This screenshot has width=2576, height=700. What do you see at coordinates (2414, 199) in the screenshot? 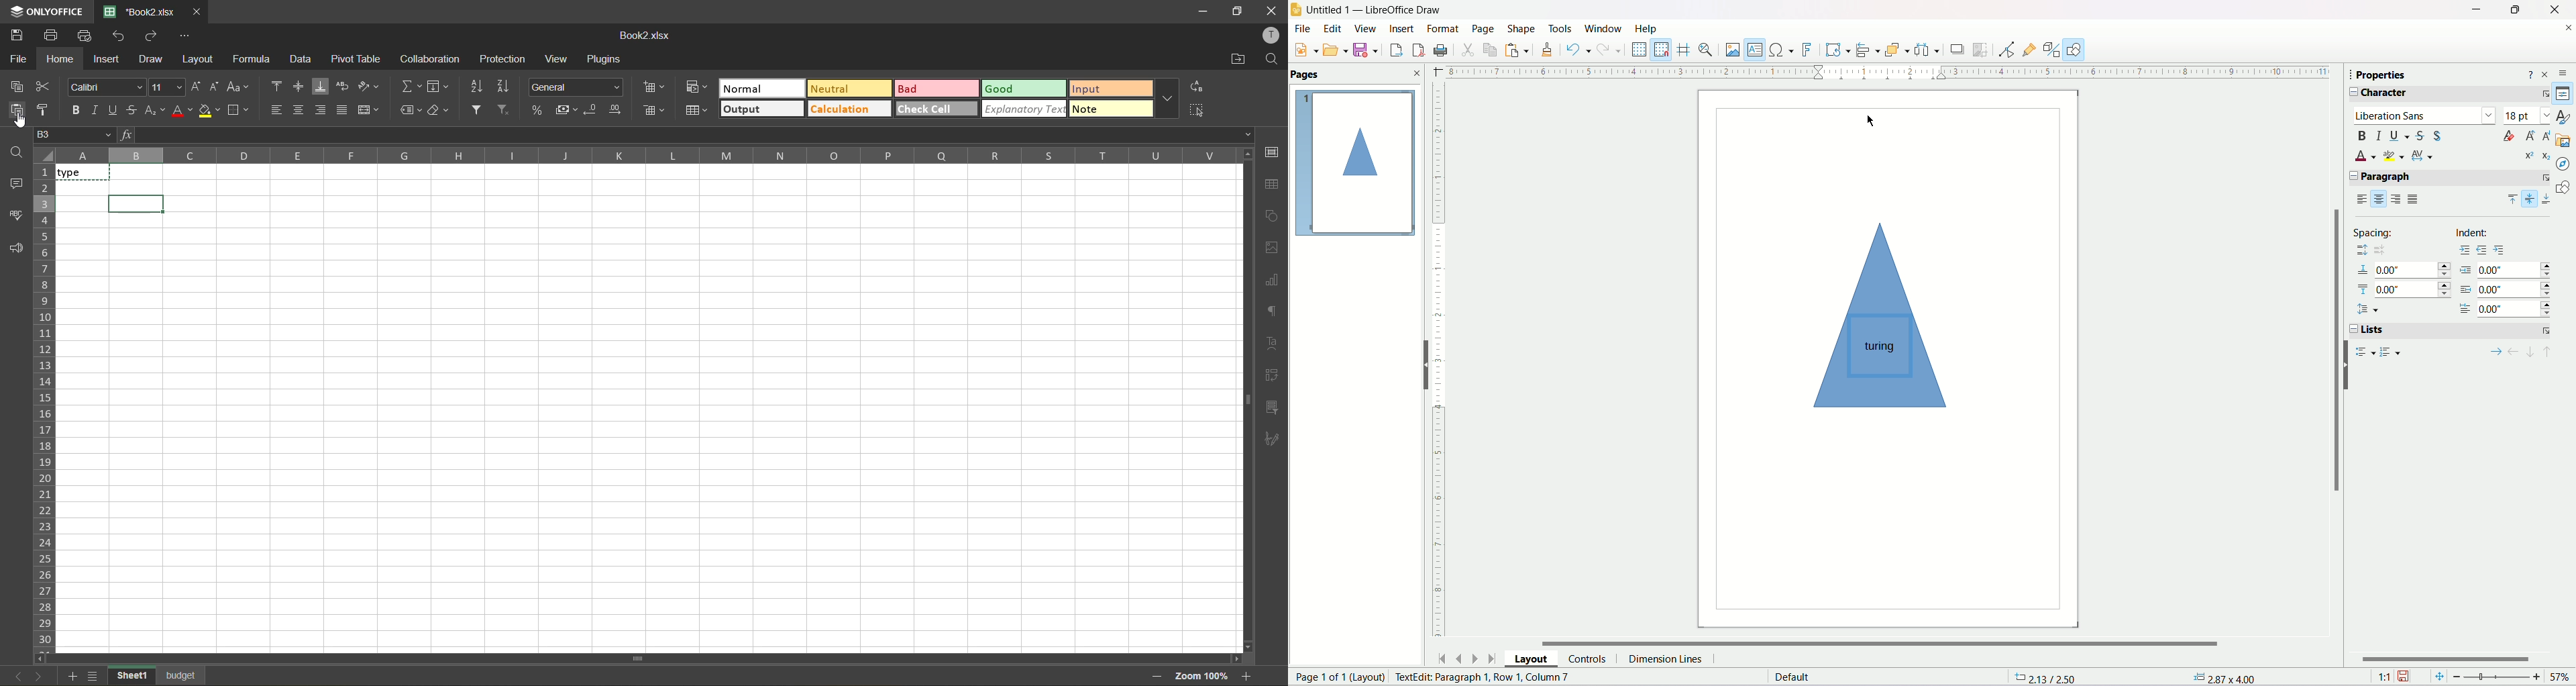
I see `justified` at bounding box center [2414, 199].